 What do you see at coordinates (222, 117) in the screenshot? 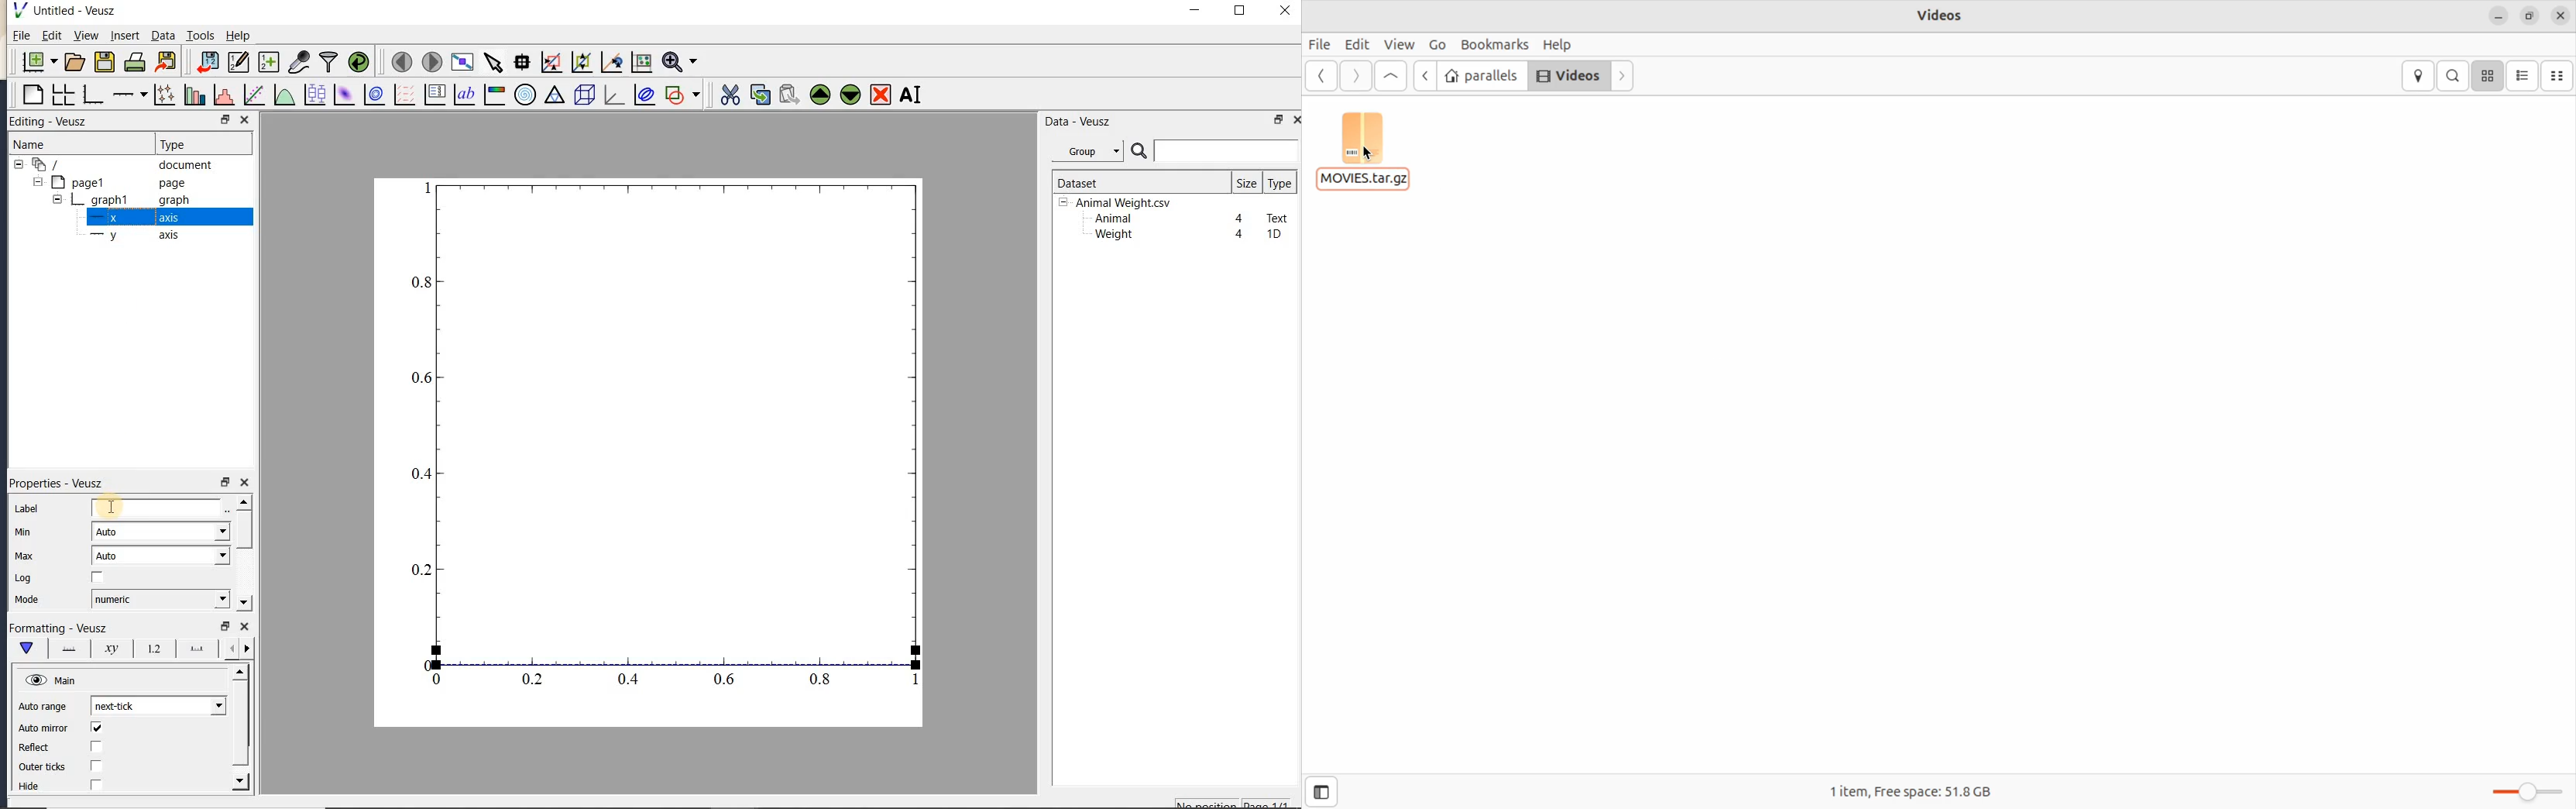
I see `RESTORE` at bounding box center [222, 117].